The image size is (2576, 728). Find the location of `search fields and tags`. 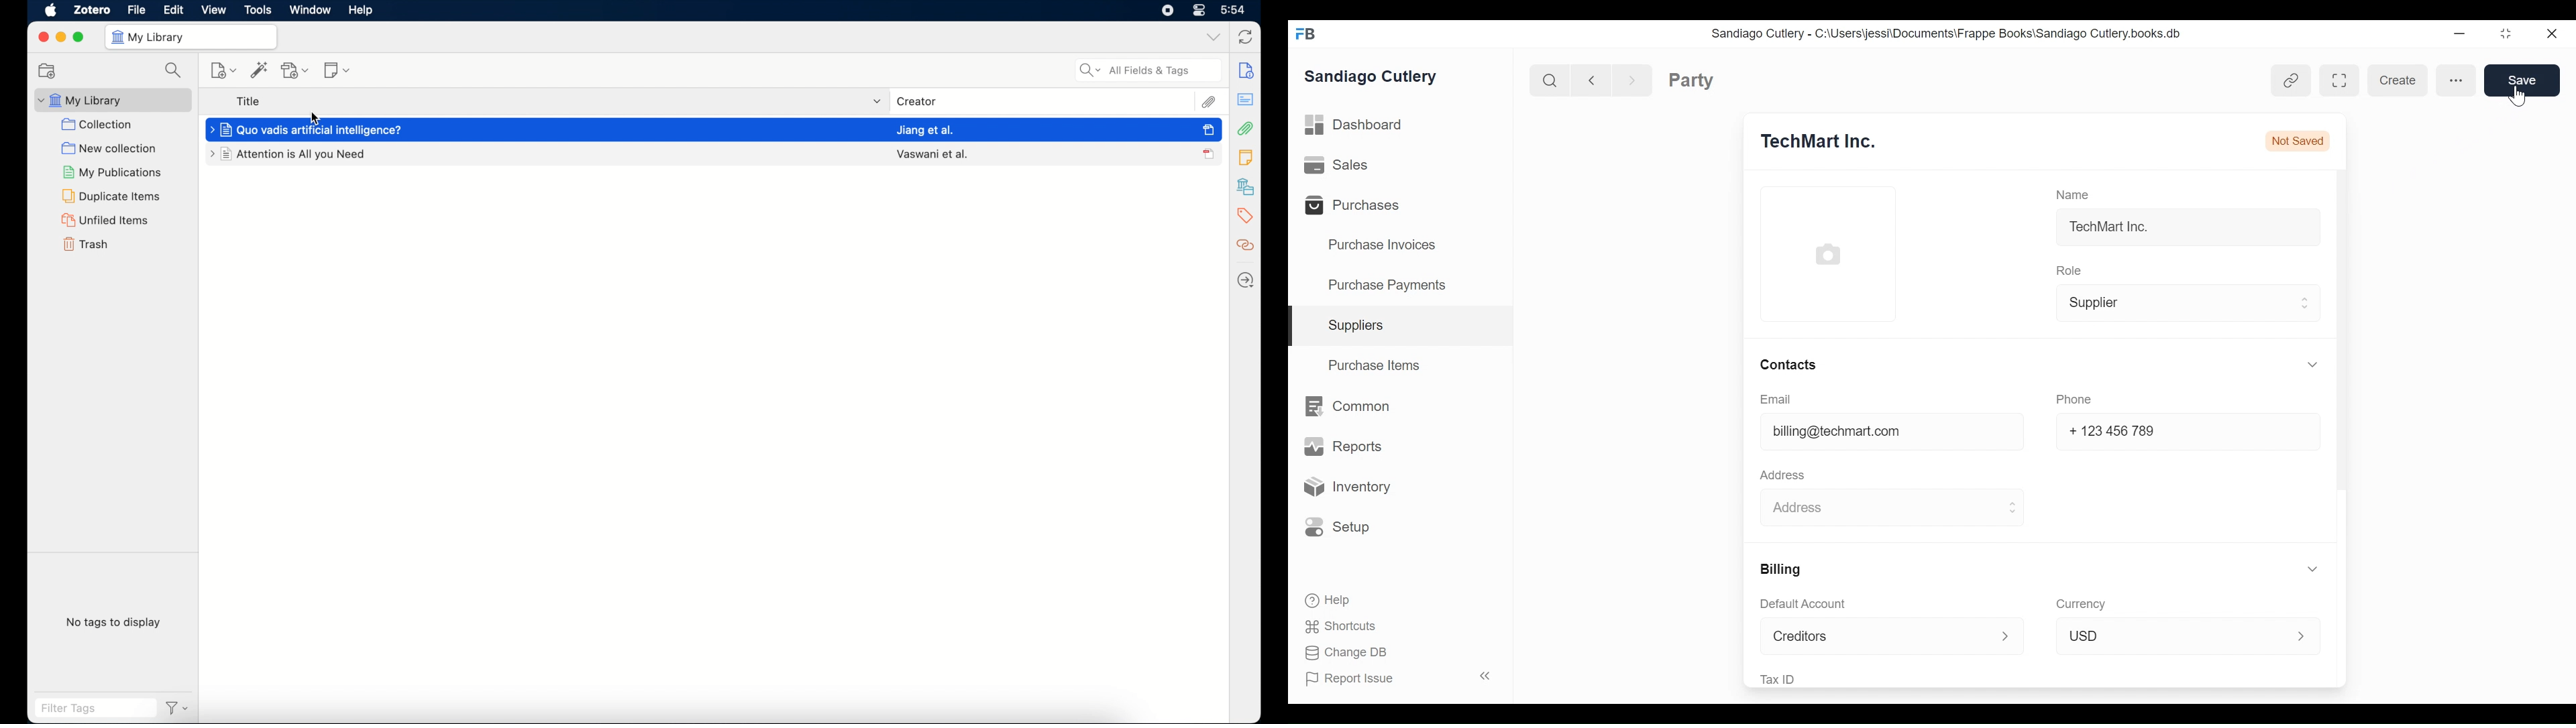

search fields and tags is located at coordinates (1148, 70).